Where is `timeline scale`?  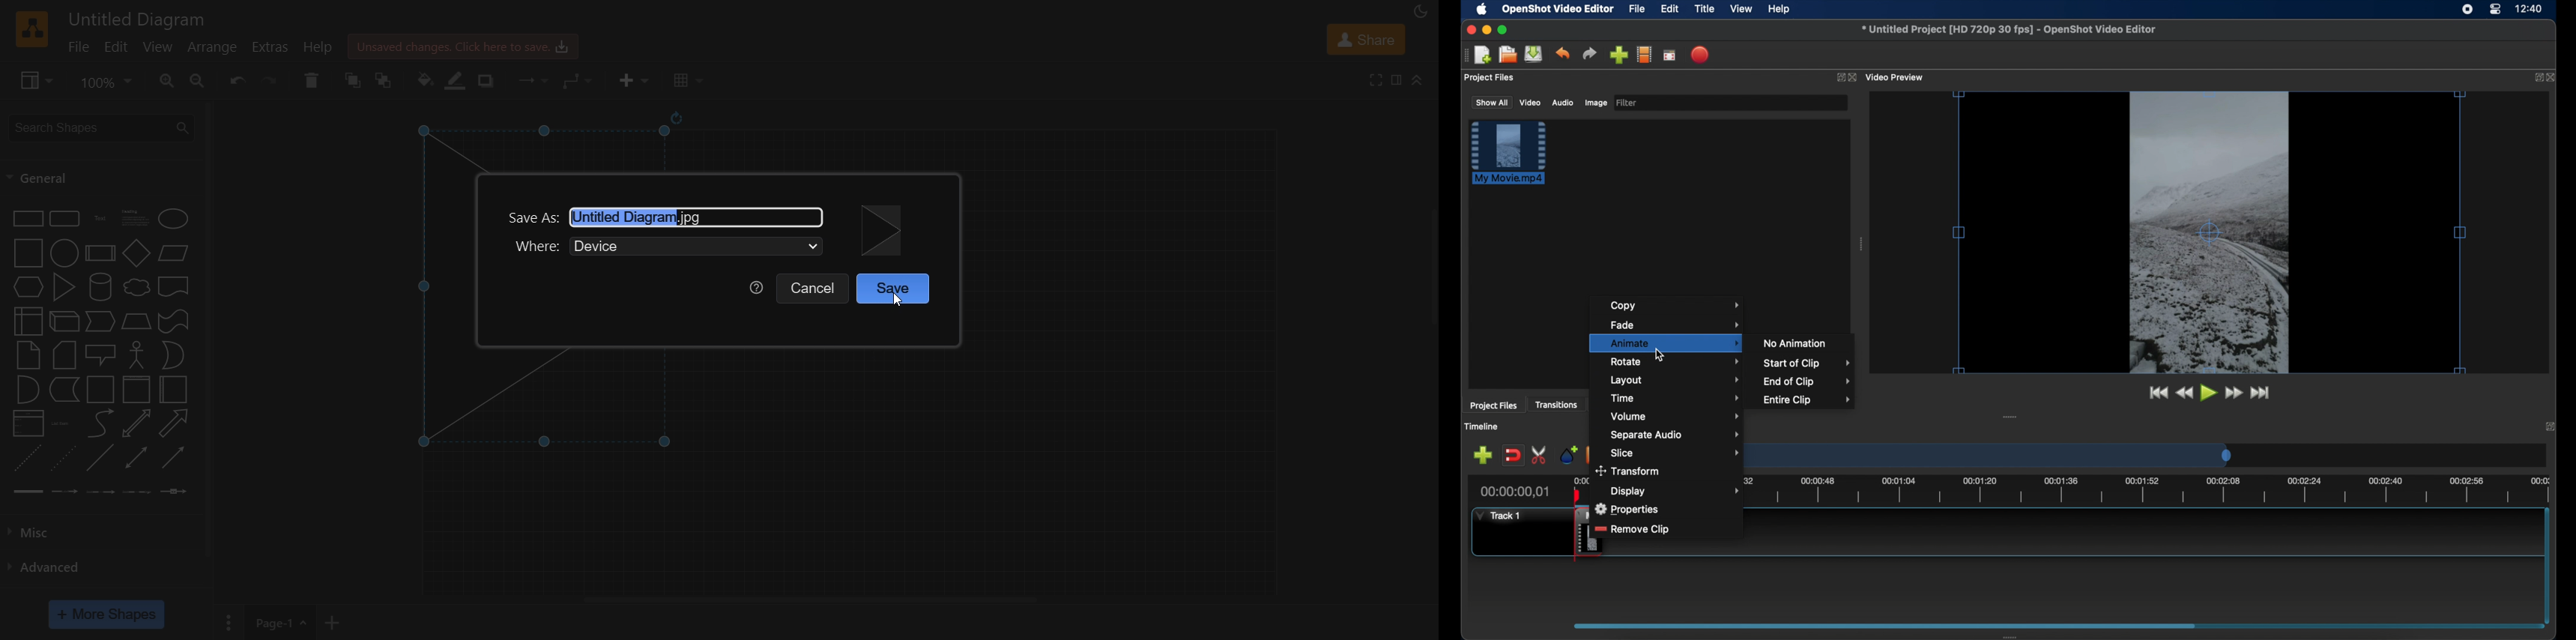 timeline scale is located at coordinates (1995, 457).